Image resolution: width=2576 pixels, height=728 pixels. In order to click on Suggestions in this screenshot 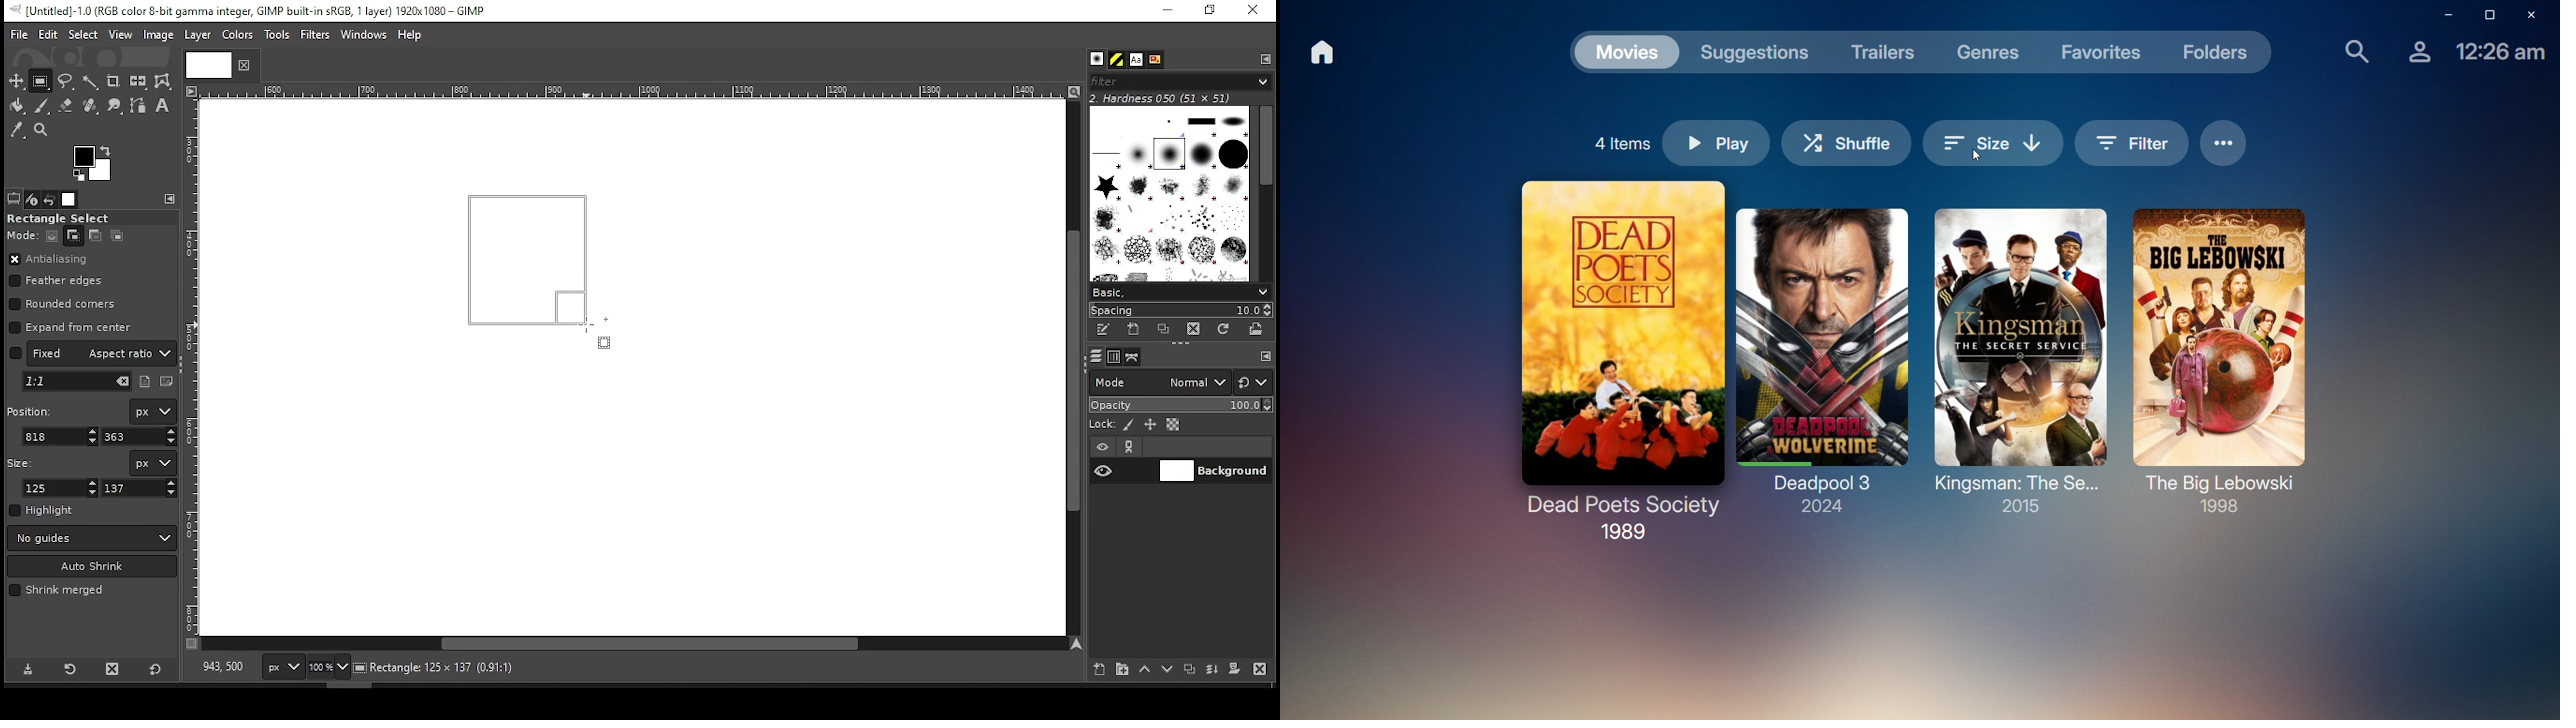, I will do `click(1759, 50)`.